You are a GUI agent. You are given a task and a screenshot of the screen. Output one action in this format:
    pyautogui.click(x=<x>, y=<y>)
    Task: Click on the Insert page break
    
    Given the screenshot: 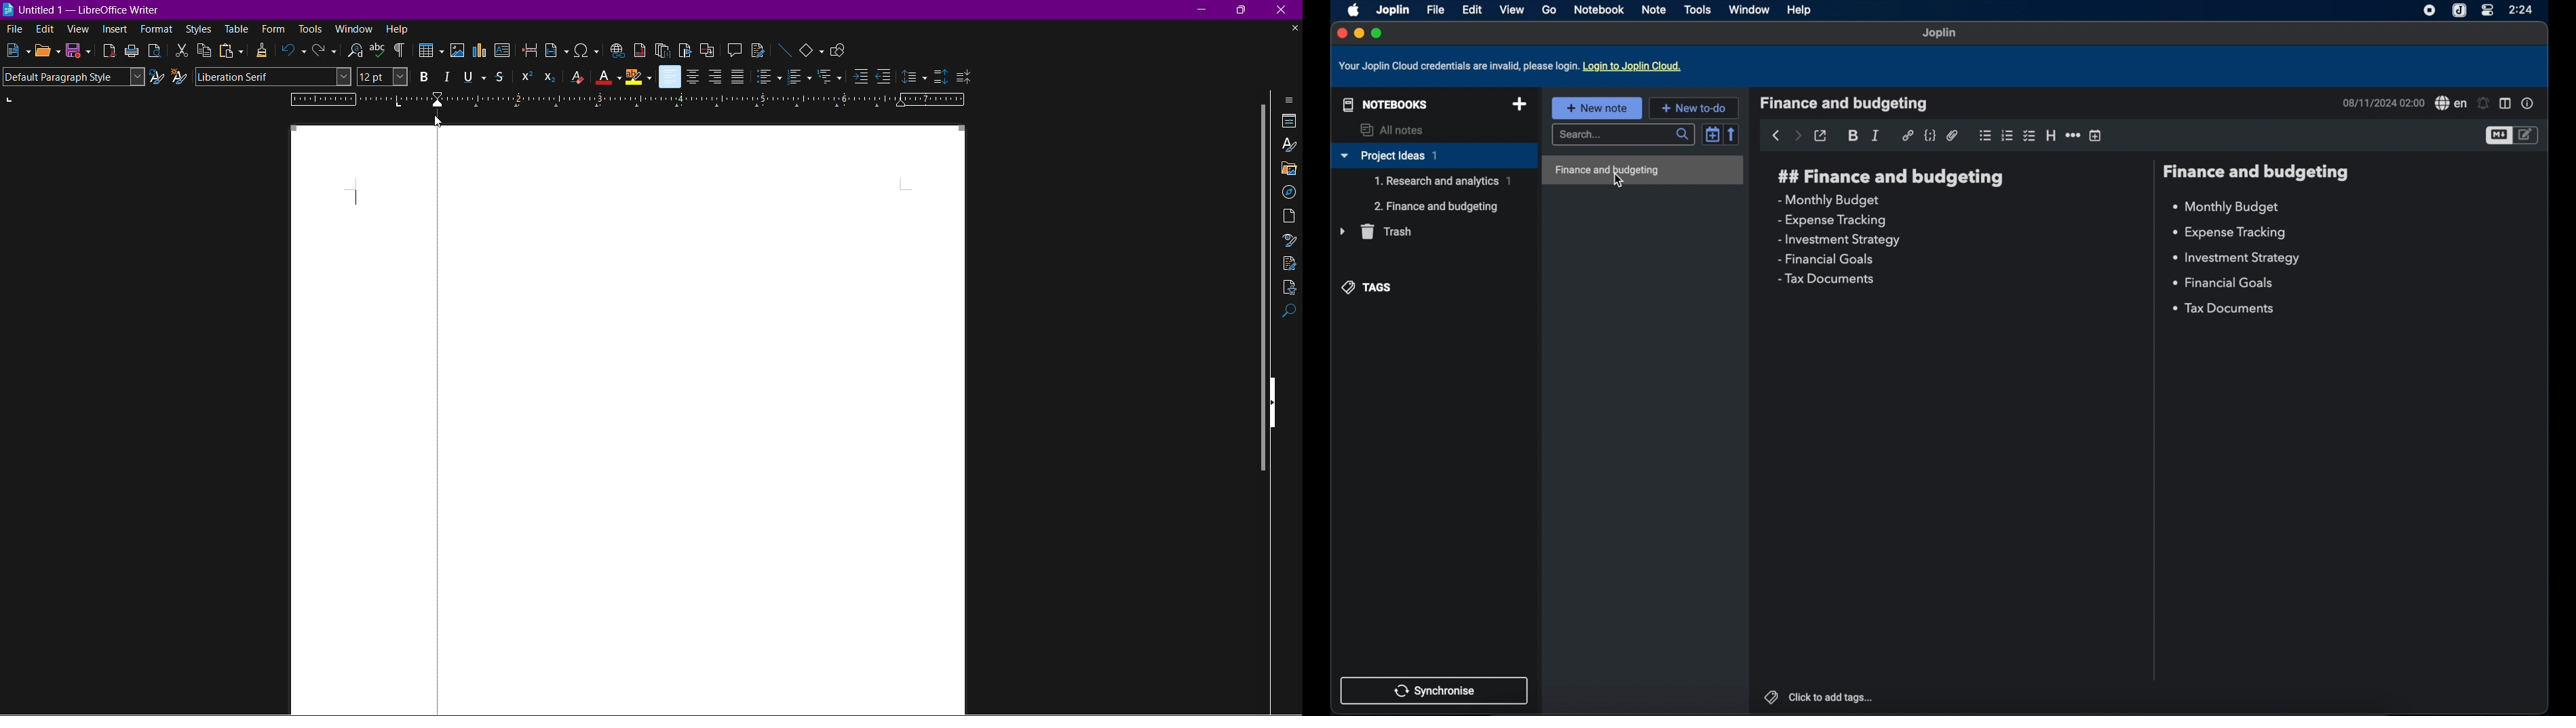 What is the action you would take?
    pyautogui.click(x=531, y=51)
    